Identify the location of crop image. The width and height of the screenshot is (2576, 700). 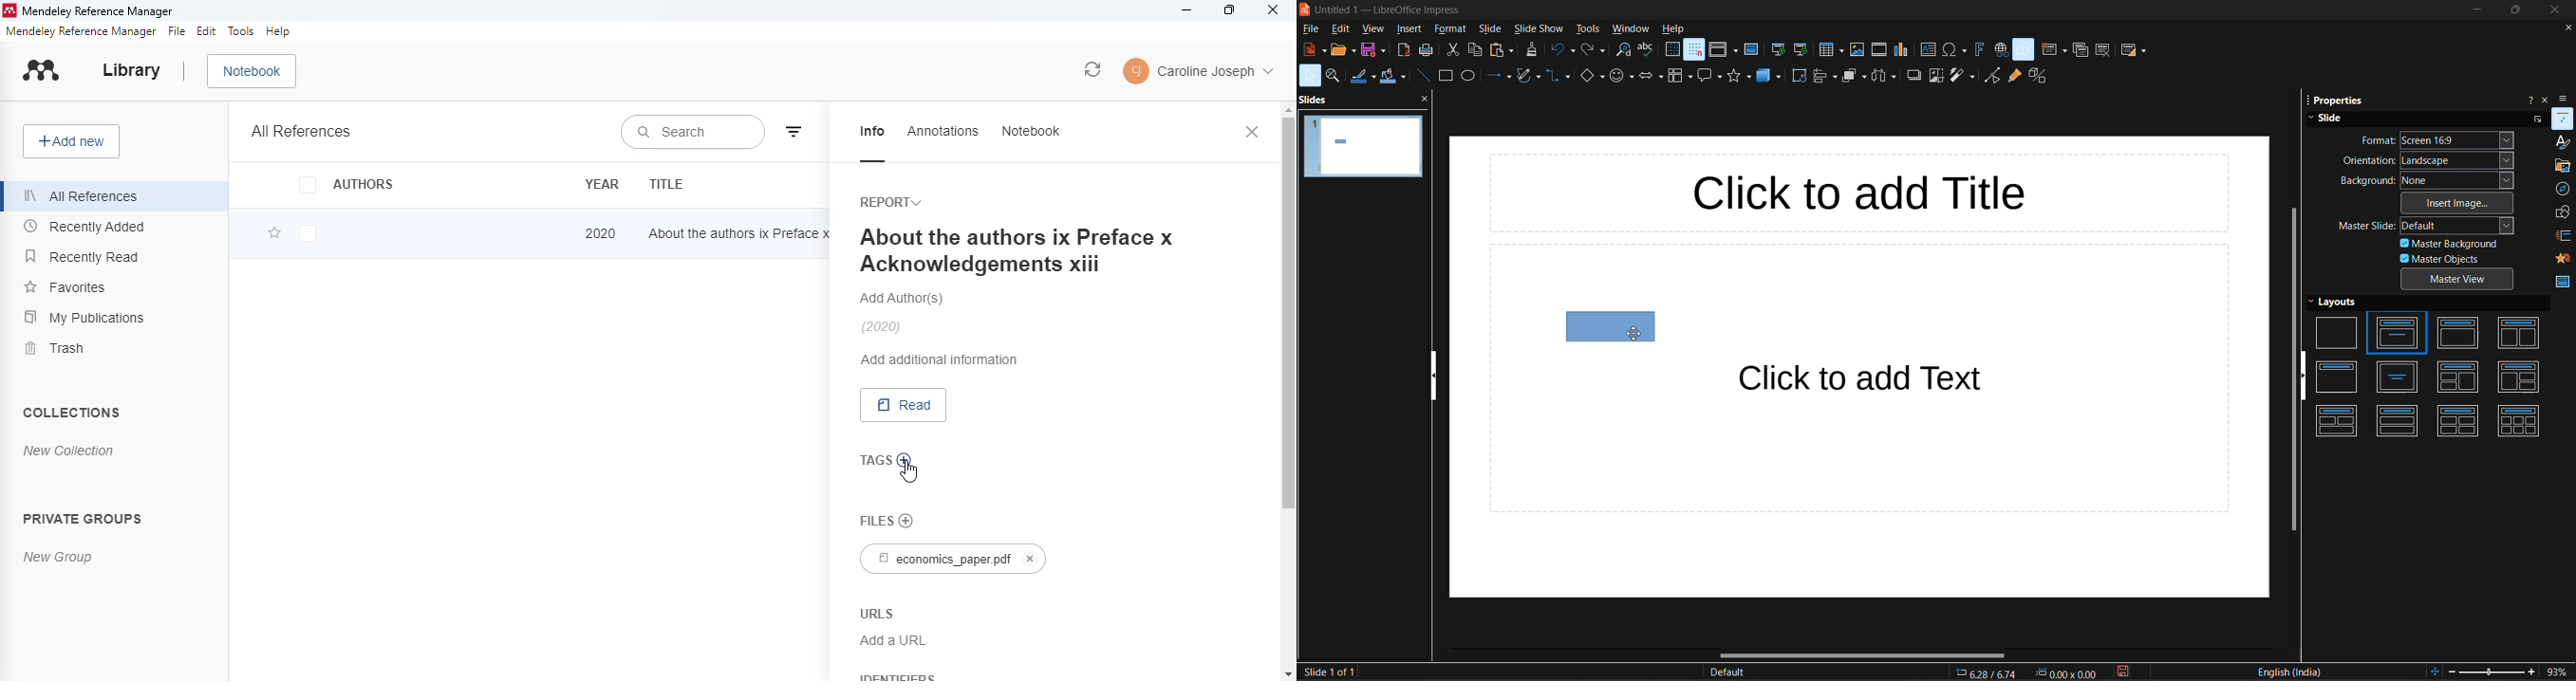
(1935, 77).